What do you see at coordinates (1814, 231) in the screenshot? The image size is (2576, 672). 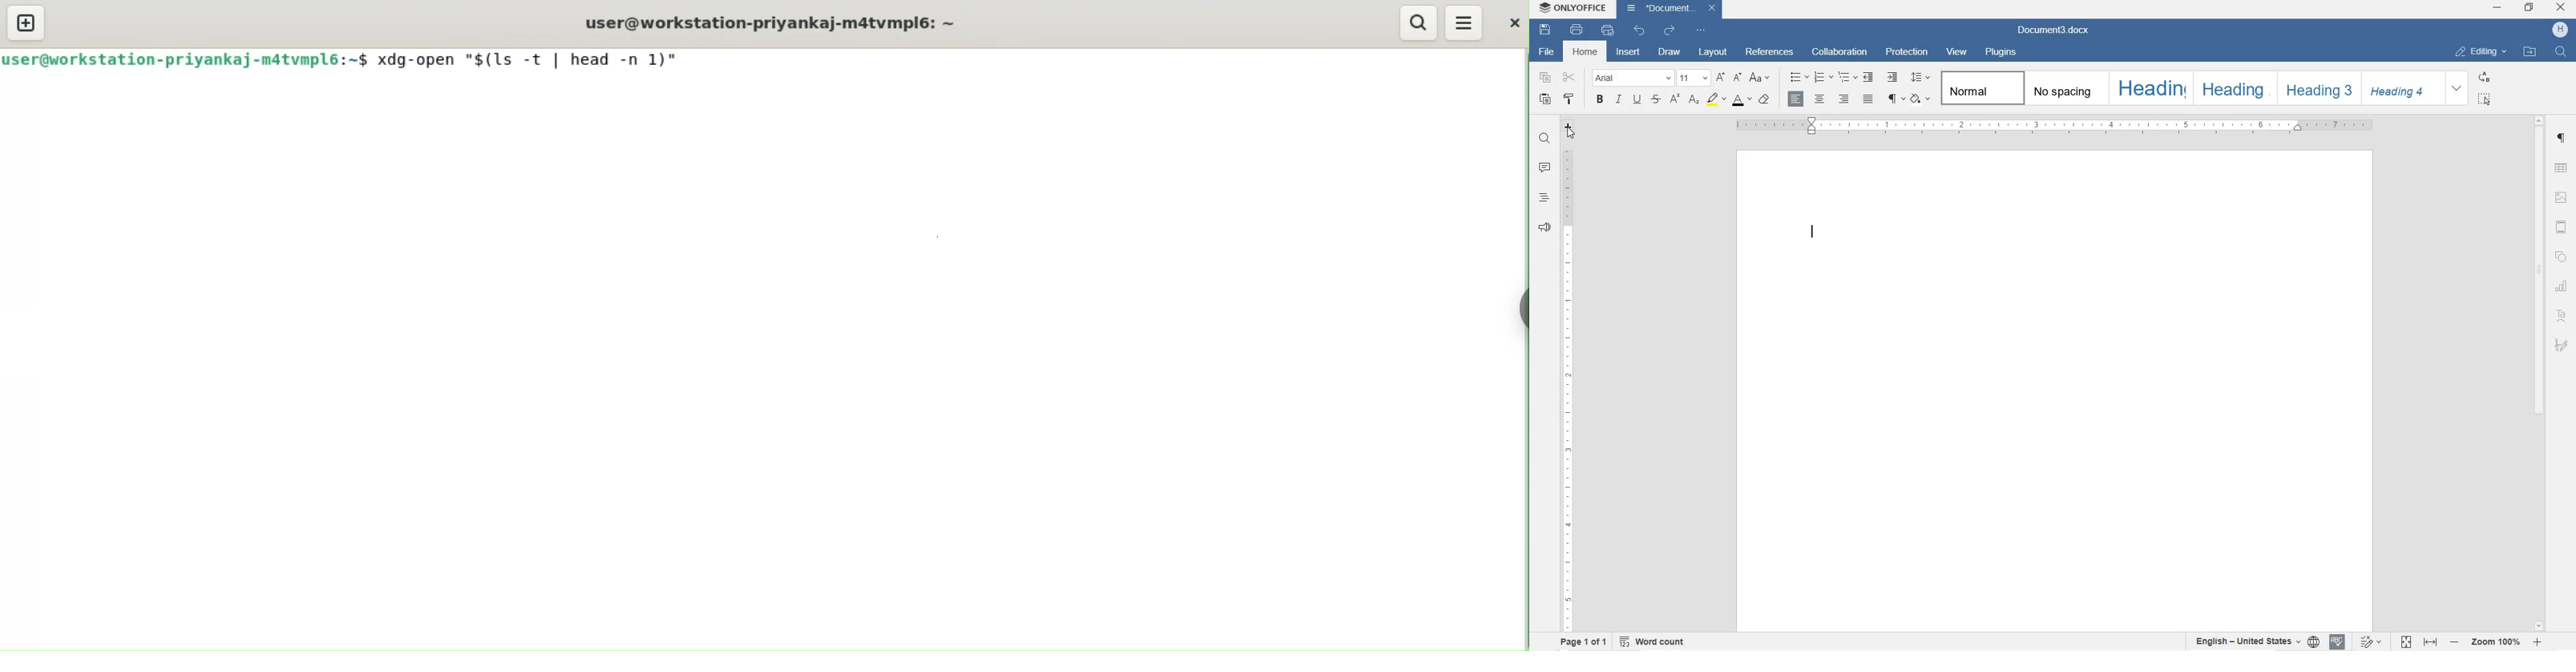 I see `EDITOR` at bounding box center [1814, 231].